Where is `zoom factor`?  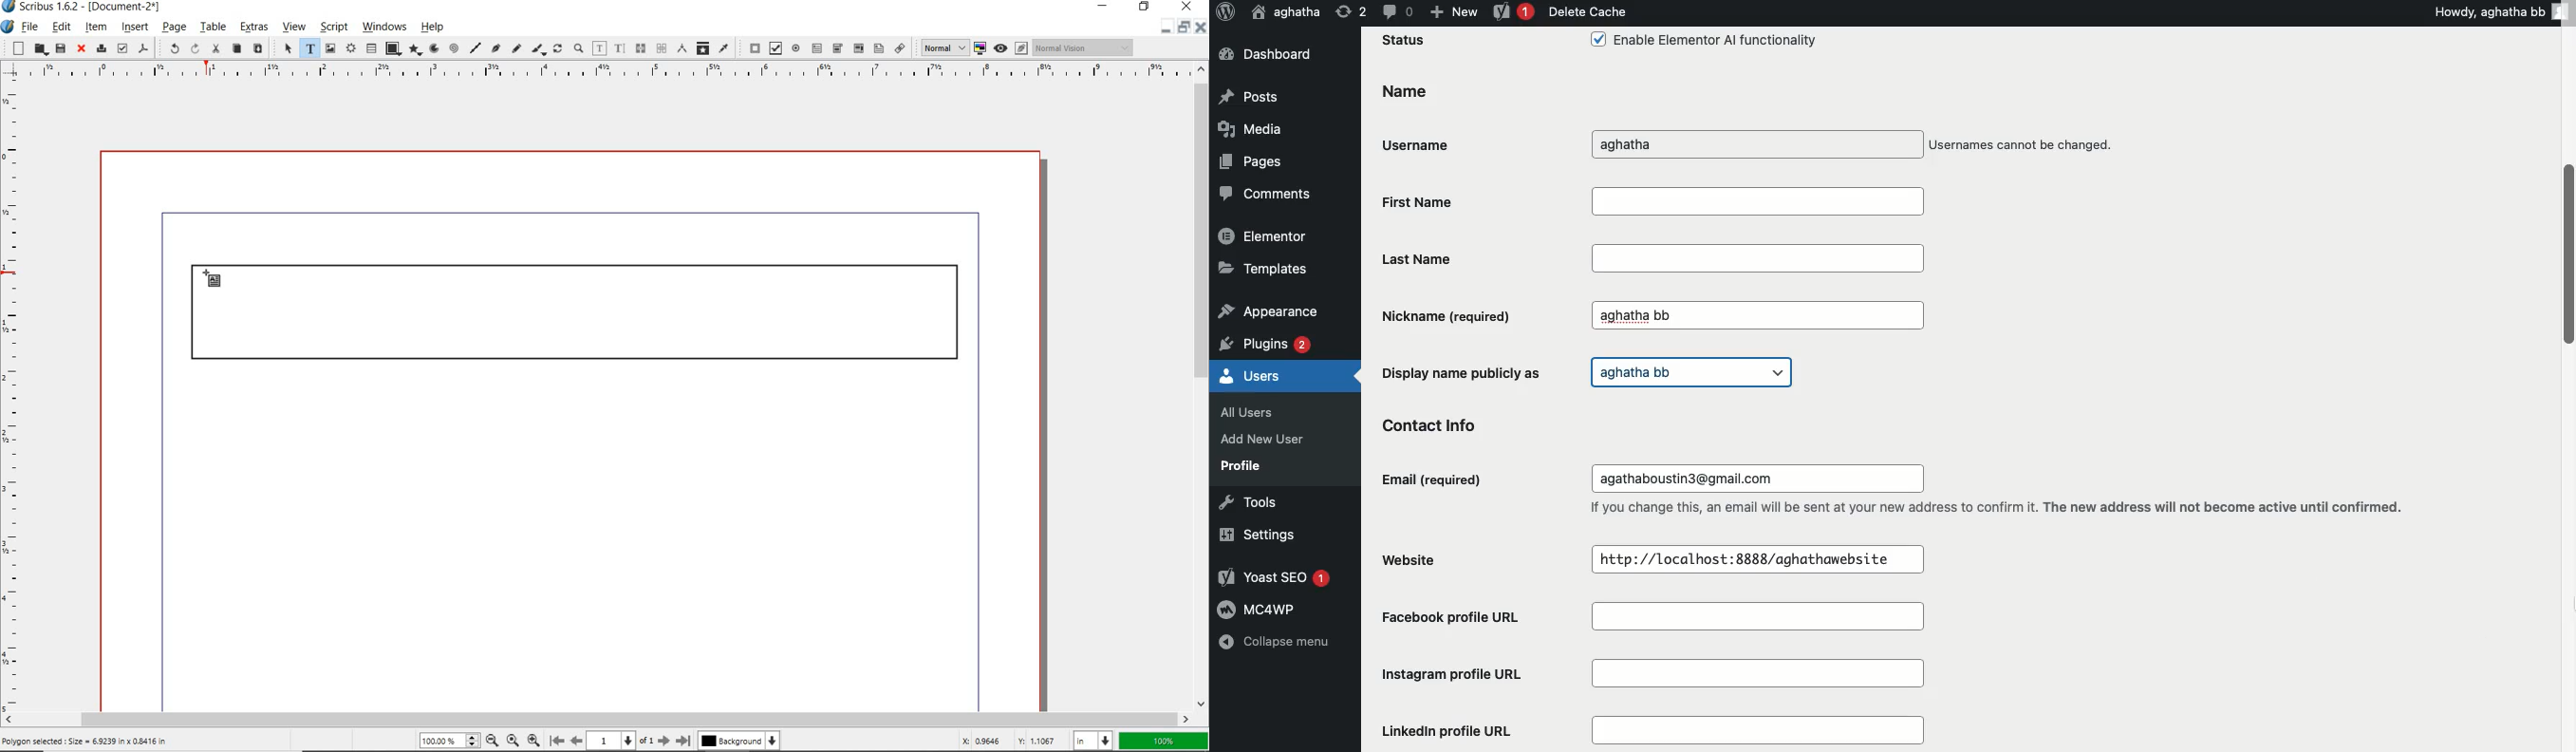 zoom factor is located at coordinates (1164, 742).